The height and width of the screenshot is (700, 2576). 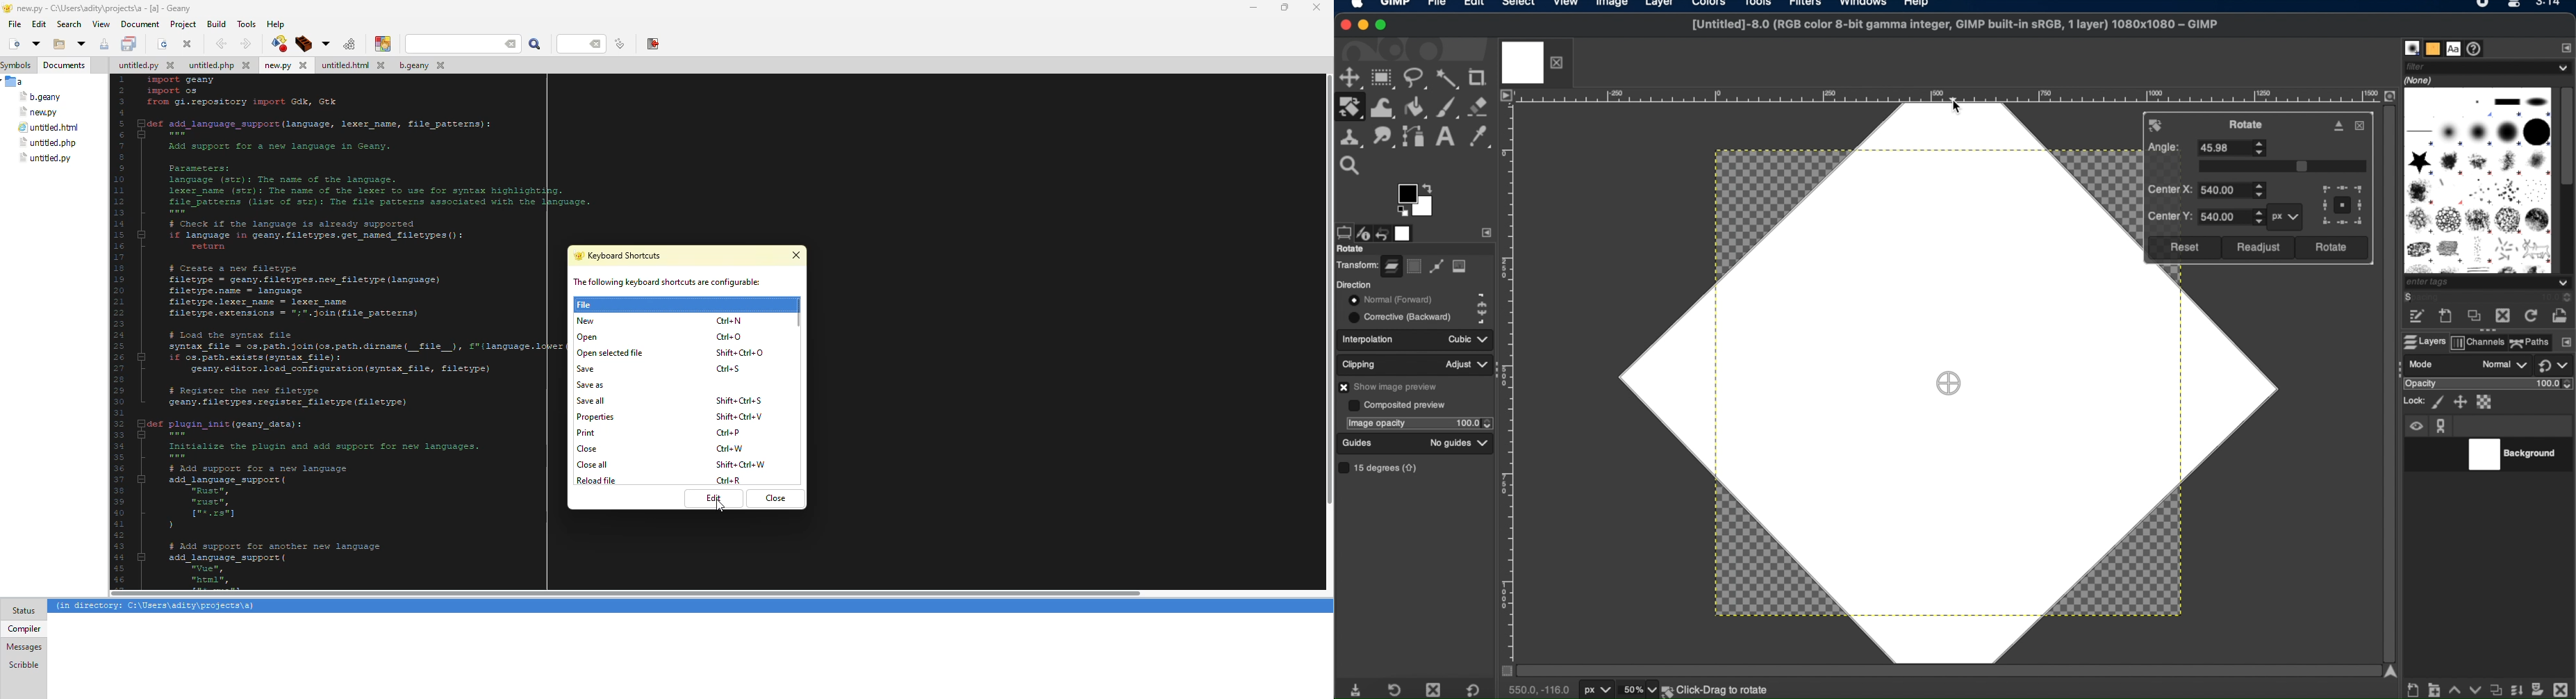 I want to click on clone tool, so click(x=1351, y=136).